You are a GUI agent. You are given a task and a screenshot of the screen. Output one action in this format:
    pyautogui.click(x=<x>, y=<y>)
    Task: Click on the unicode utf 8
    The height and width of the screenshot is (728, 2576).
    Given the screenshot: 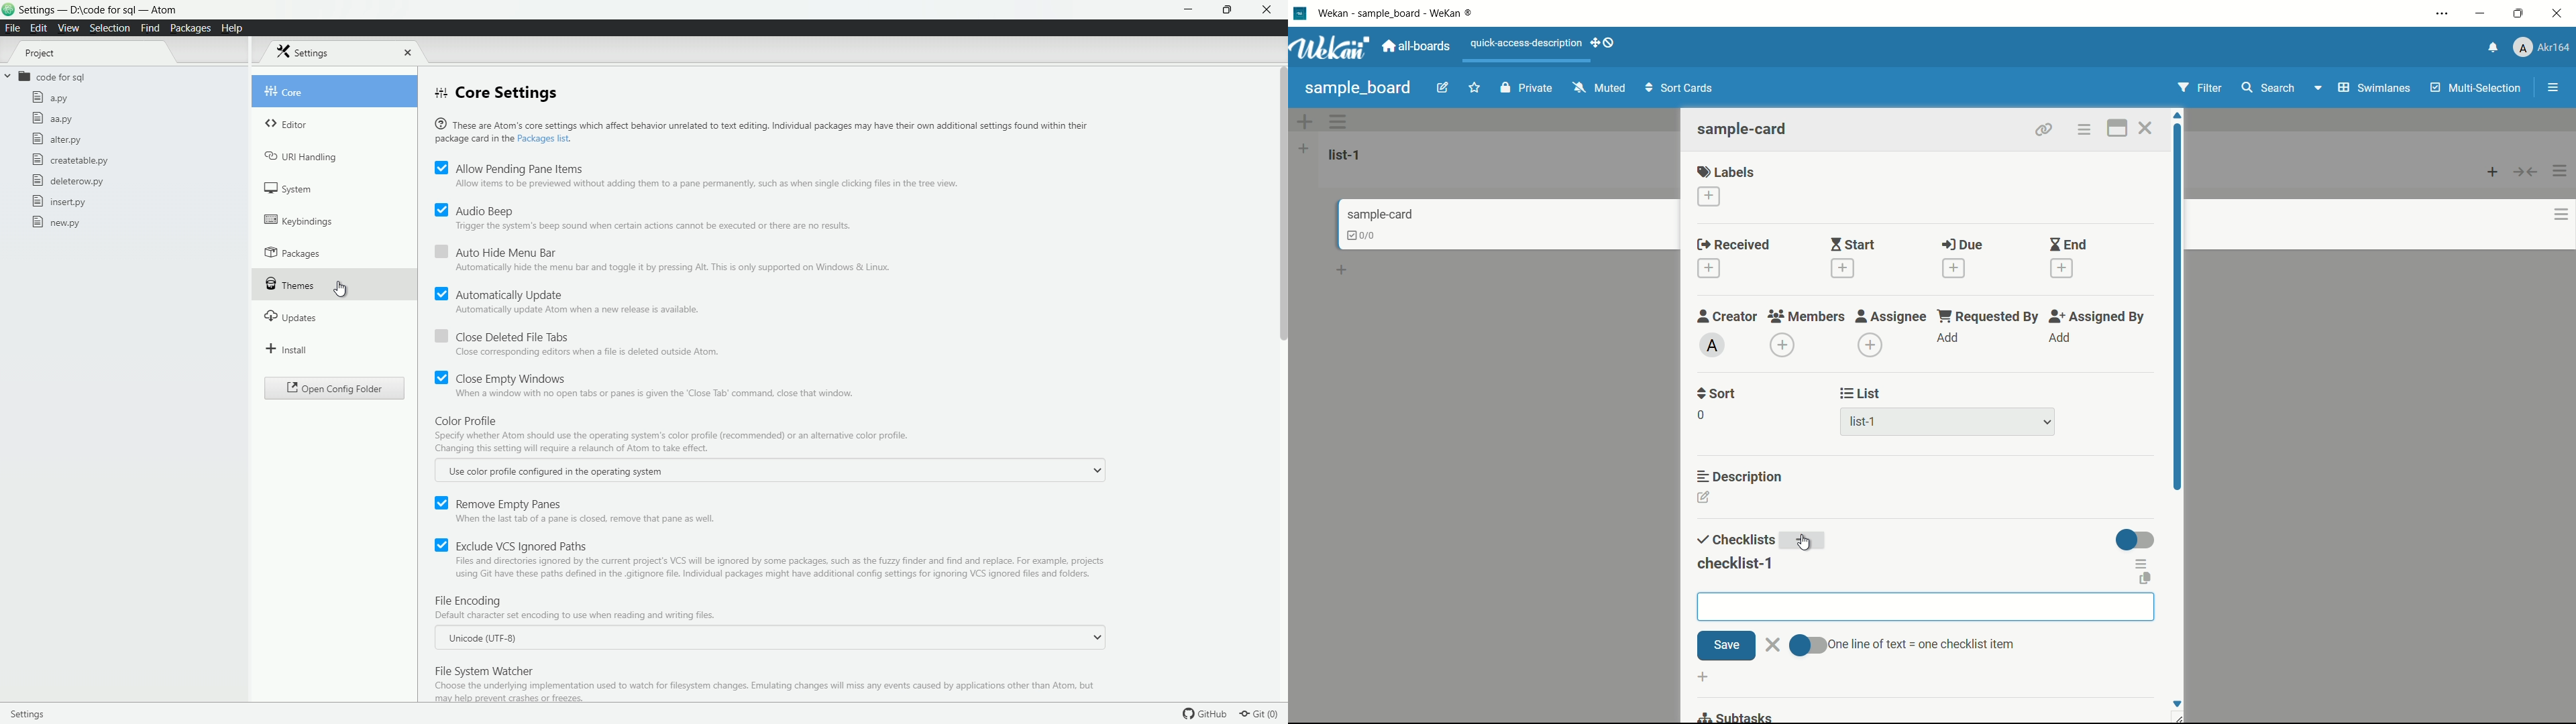 What is the action you would take?
    pyautogui.click(x=482, y=639)
    